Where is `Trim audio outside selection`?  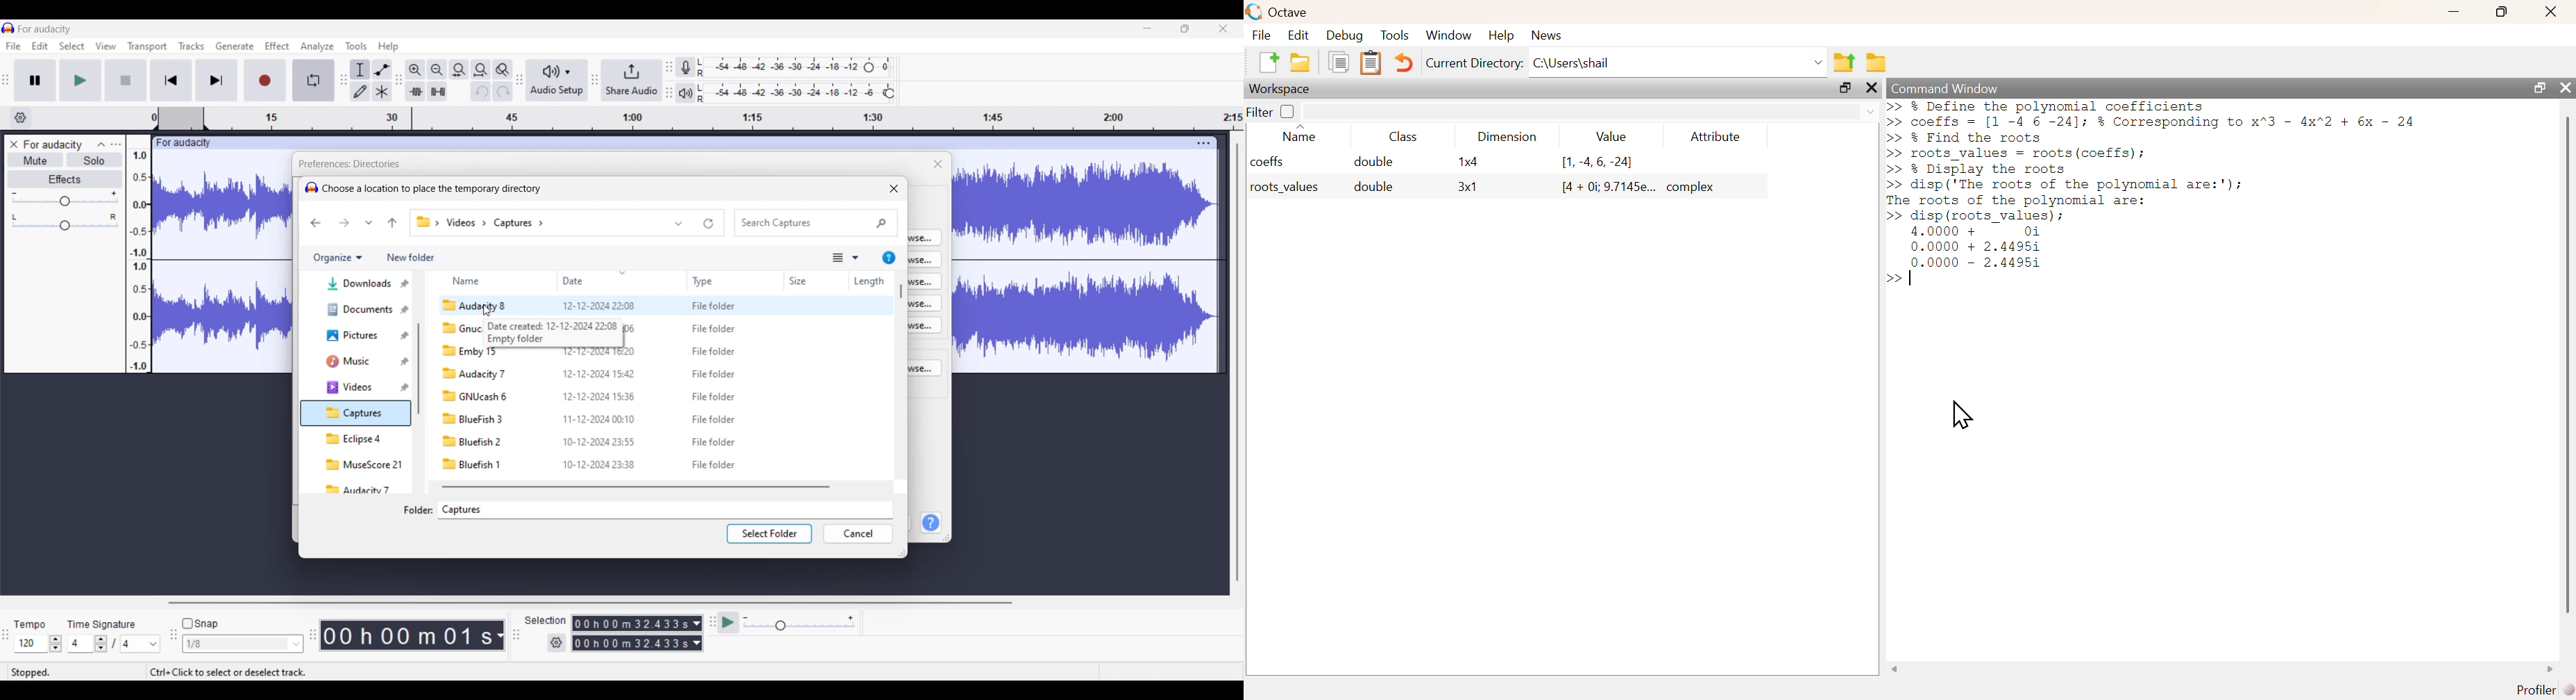 Trim audio outside selection is located at coordinates (415, 91).